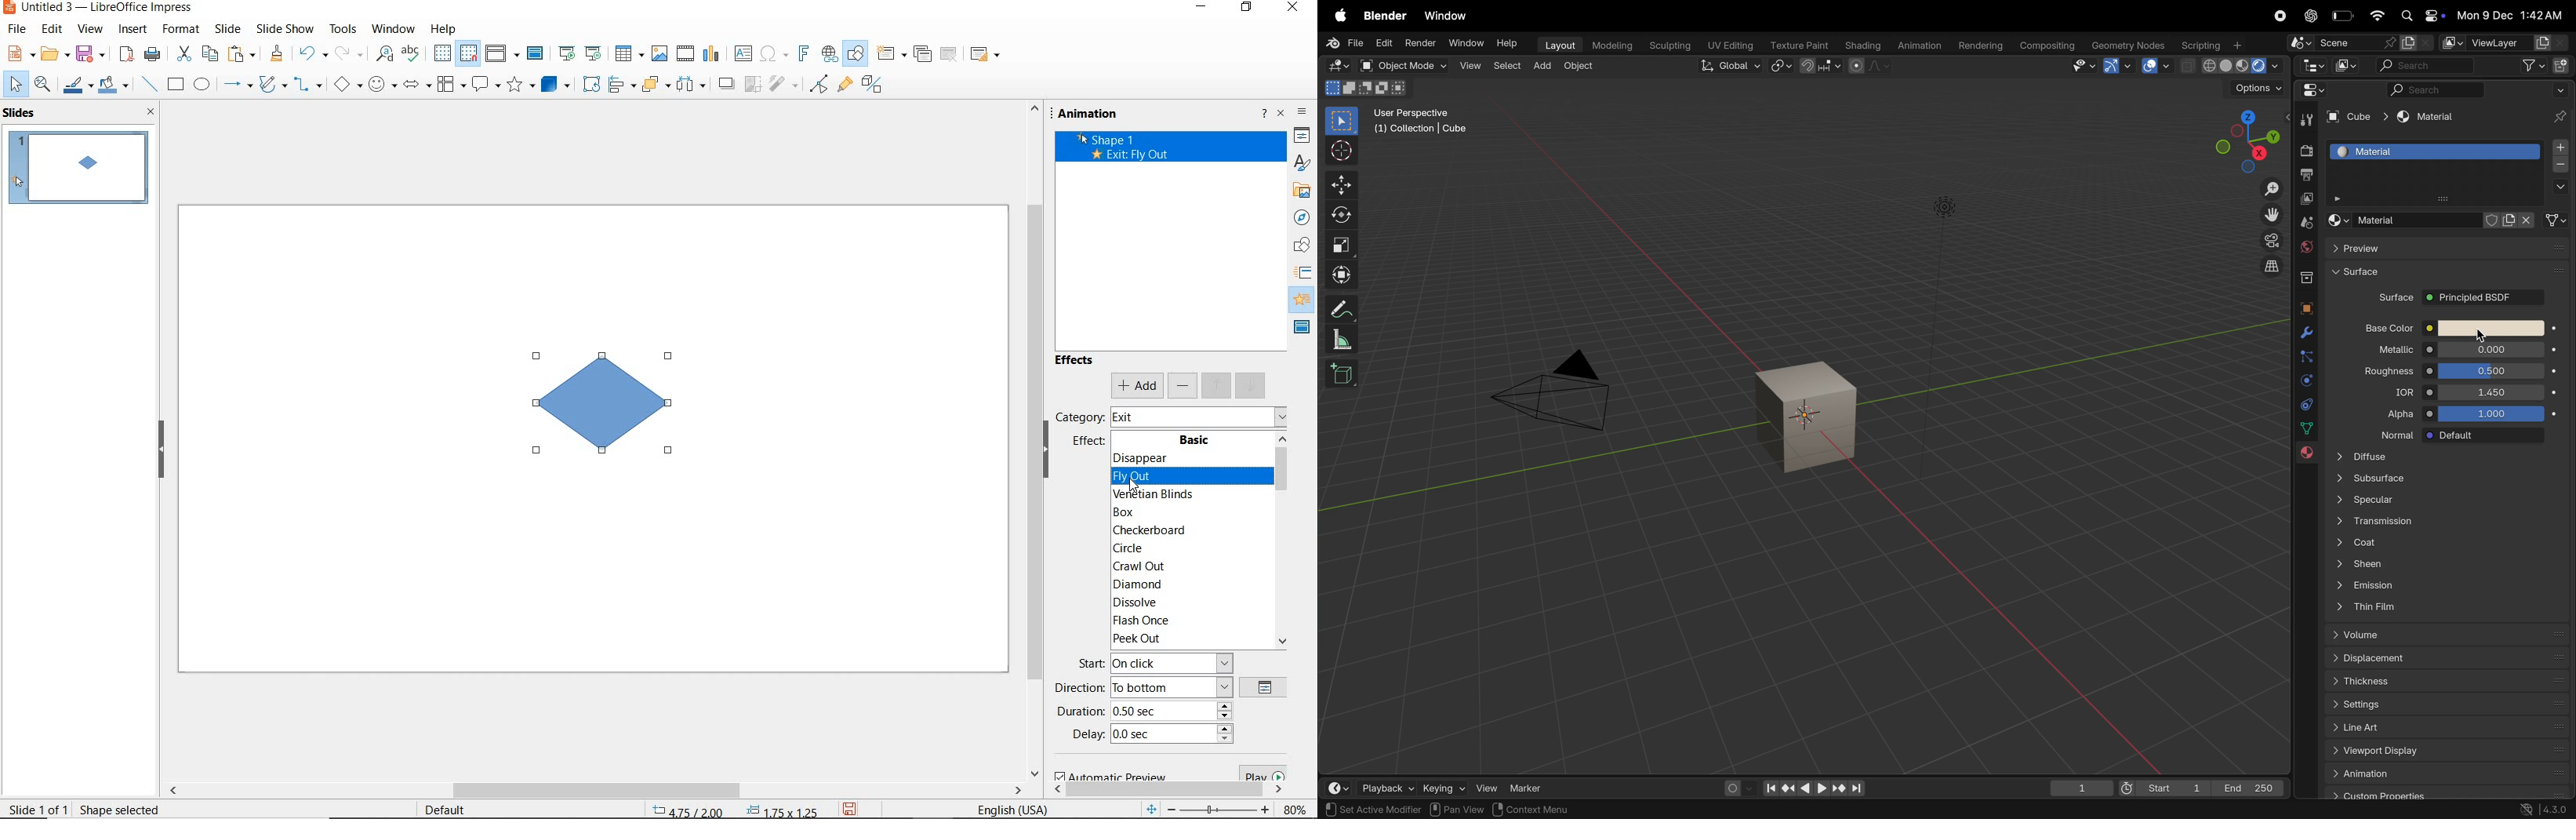  I want to click on new, so click(20, 53).